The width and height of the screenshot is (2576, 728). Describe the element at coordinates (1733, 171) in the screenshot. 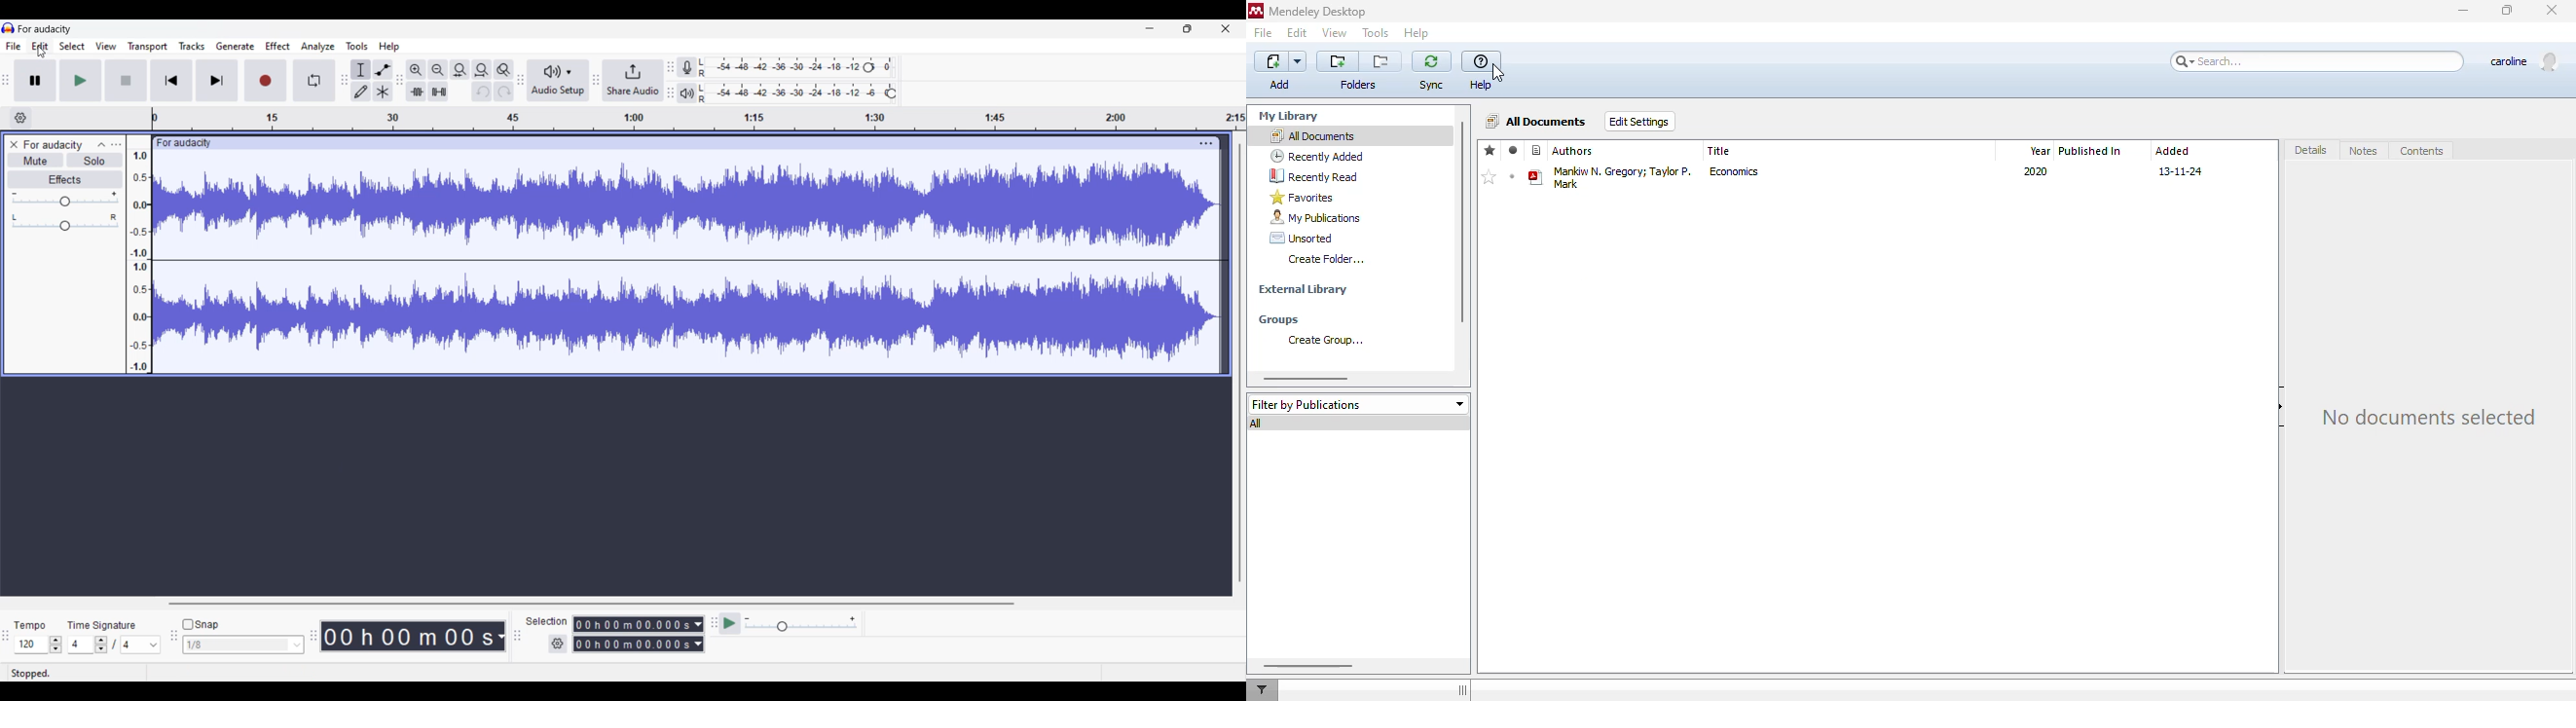

I see `economics` at that location.